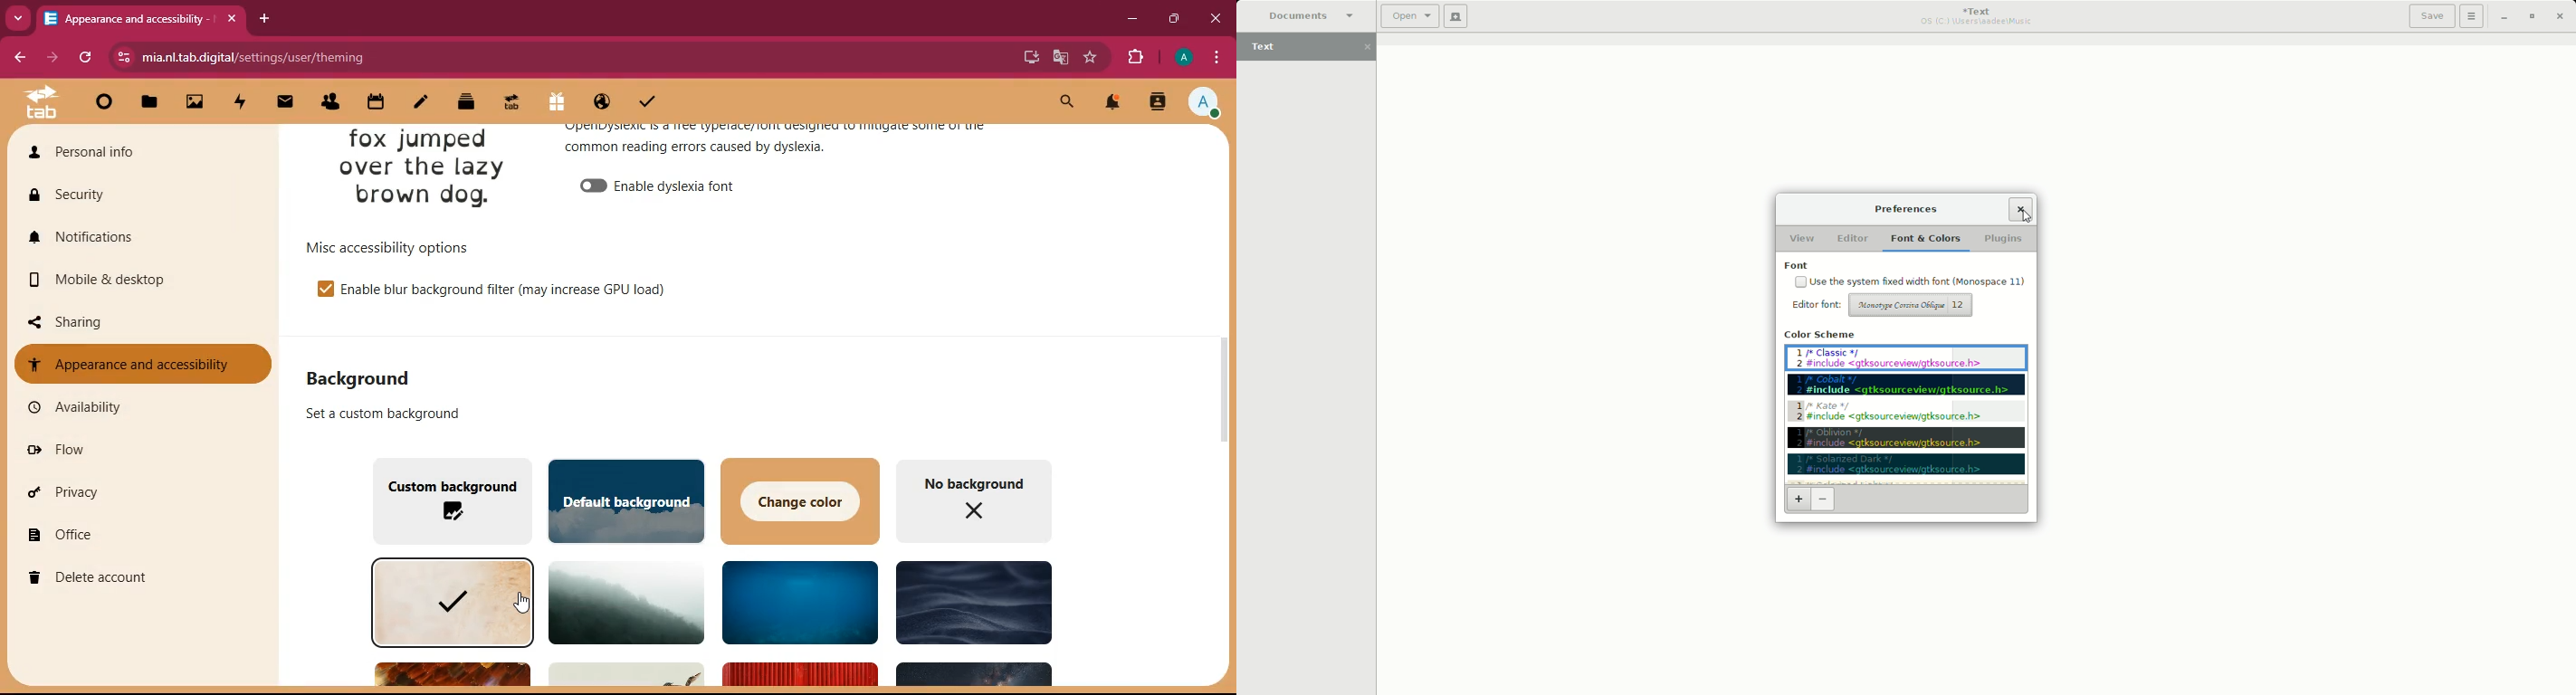 Image resolution: width=2576 pixels, height=700 pixels. I want to click on , so click(452, 673).